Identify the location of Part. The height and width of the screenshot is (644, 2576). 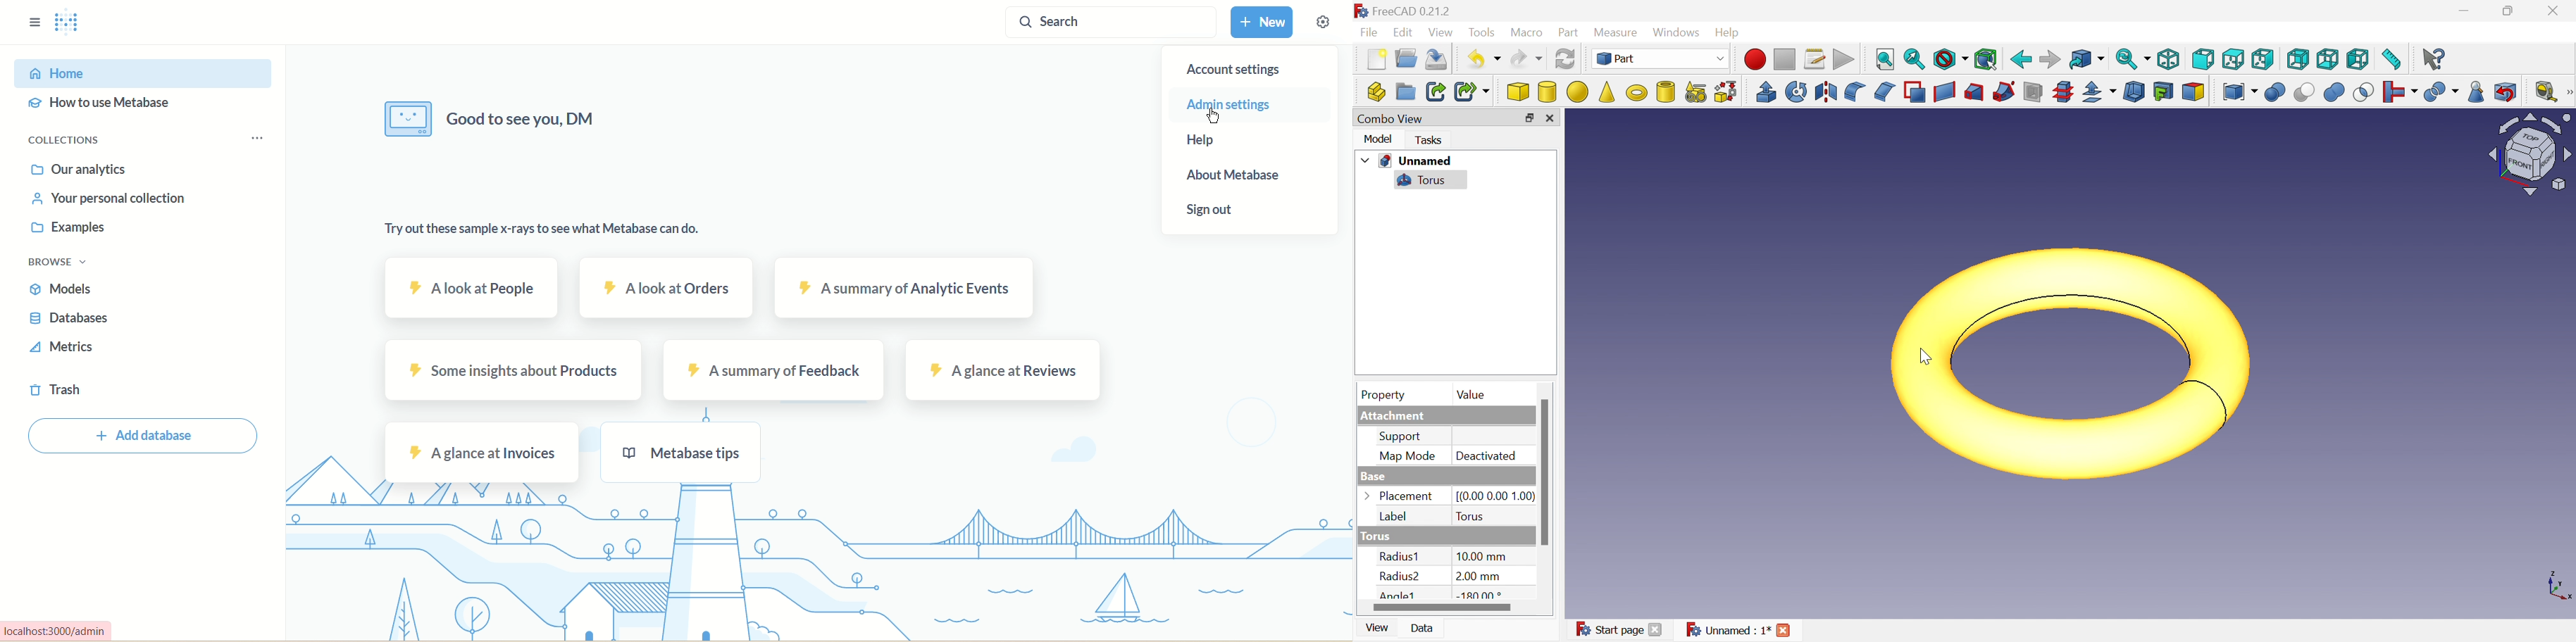
(1662, 60).